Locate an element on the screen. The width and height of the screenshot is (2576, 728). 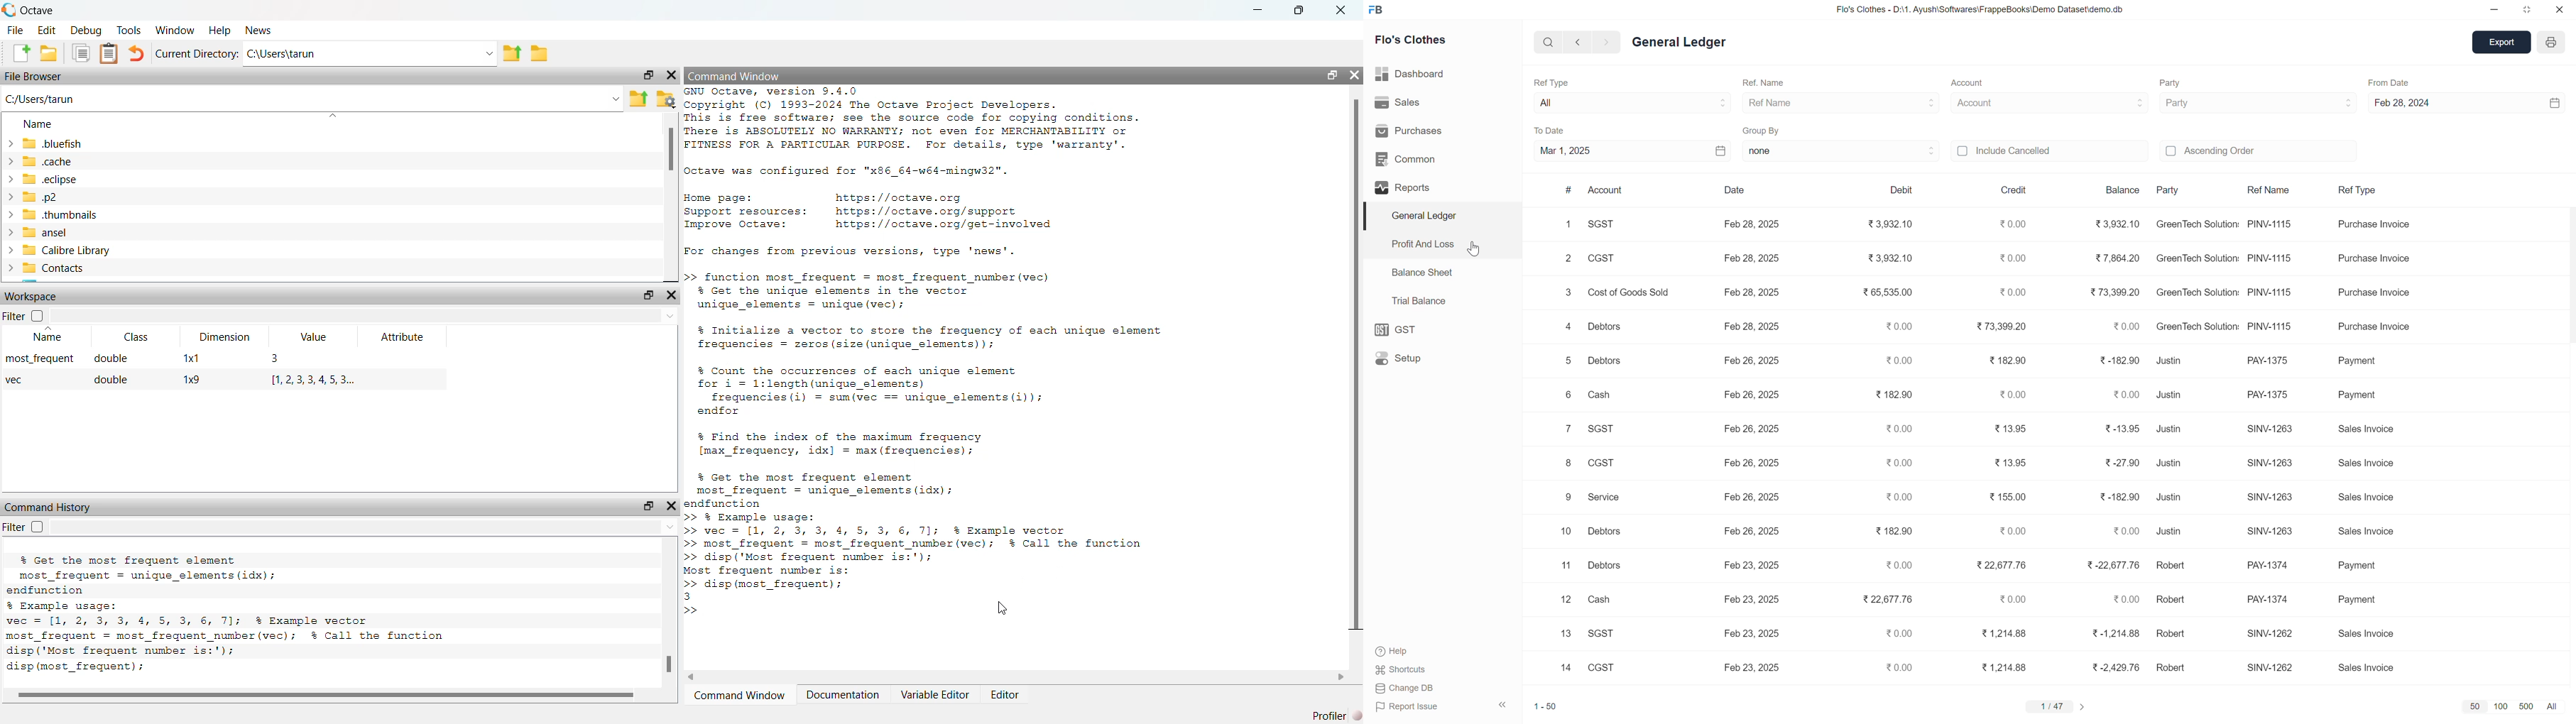
close is located at coordinates (1339, 11).